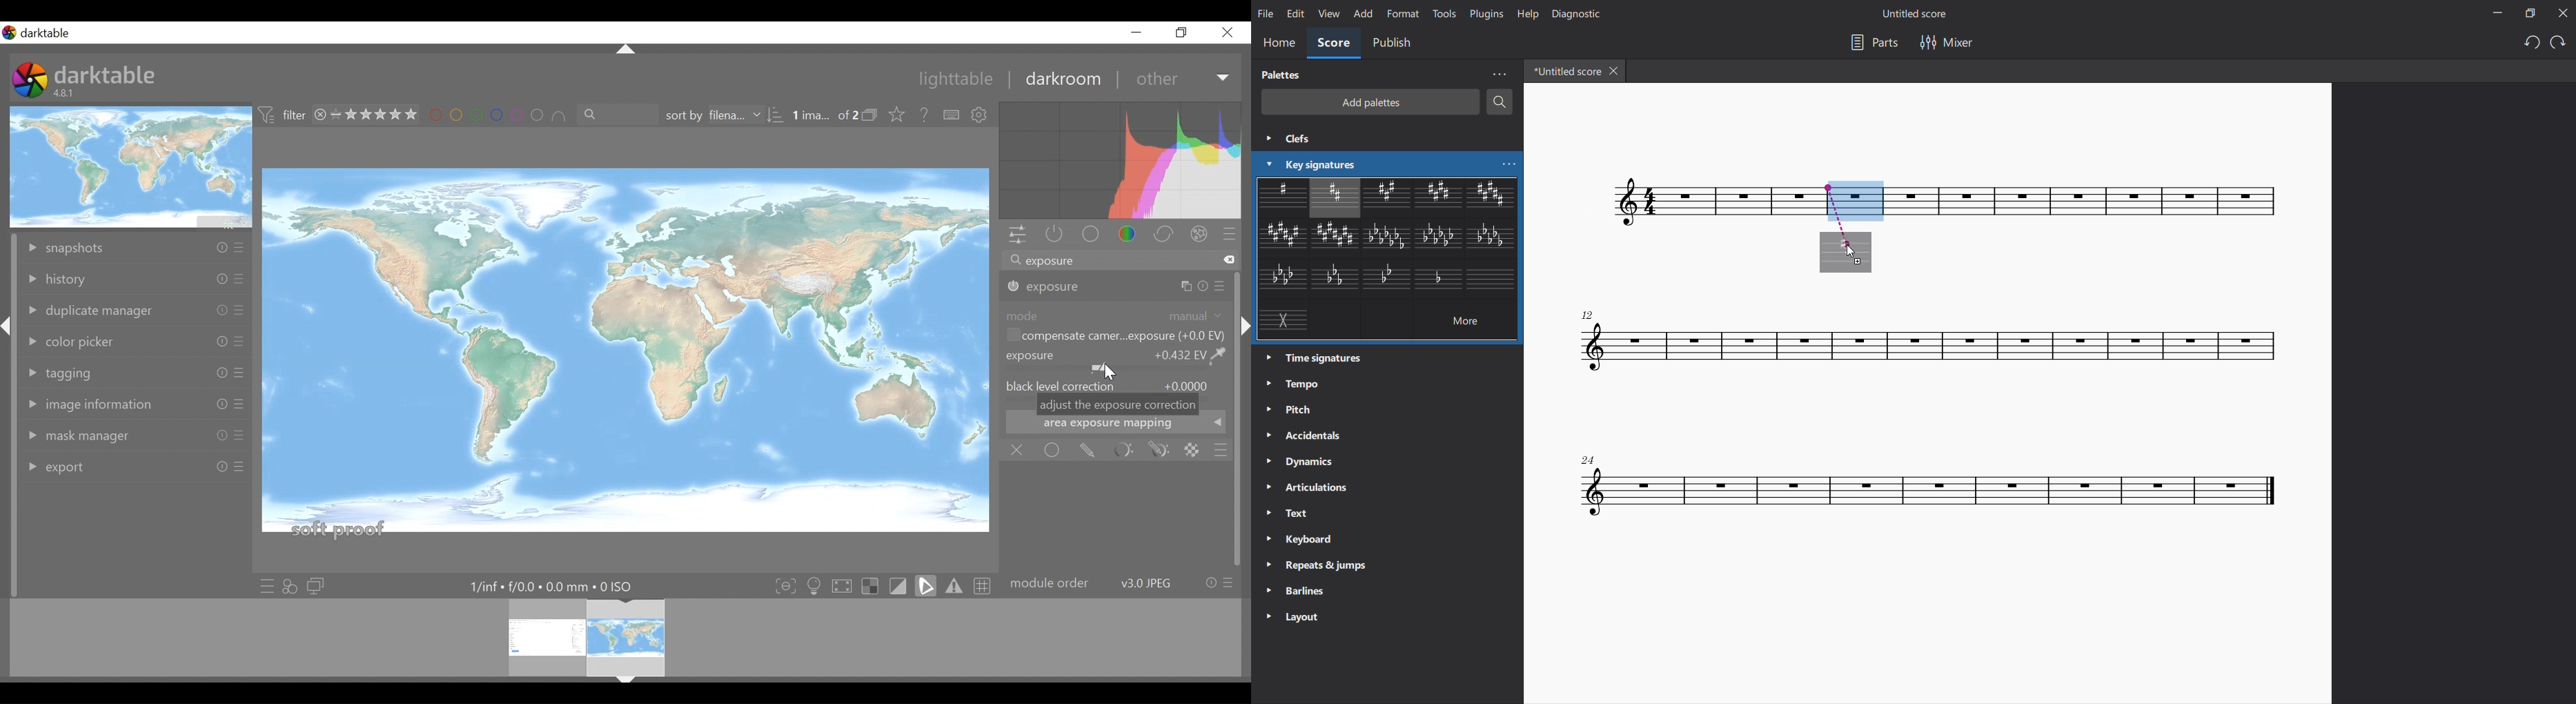 The height and width of the screenshot is (728, 2576). What do you see at coordinates (1390, 239) in the screenshot?
I see `other key signatures` at bounding box center [1390, 239].